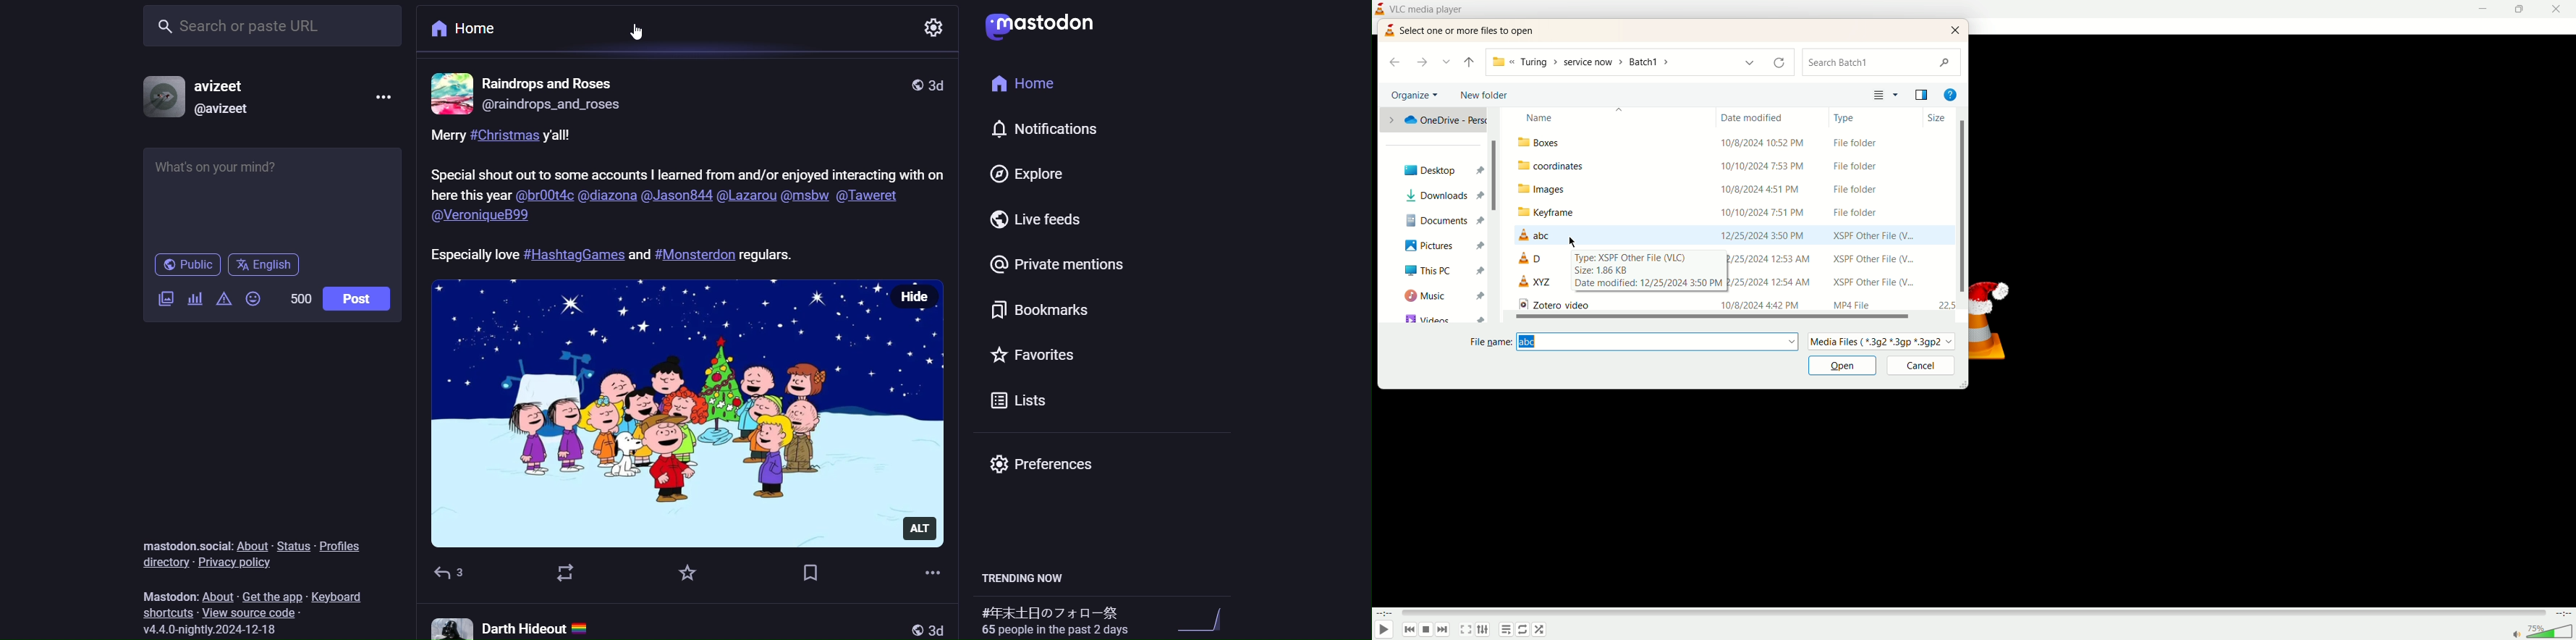  What do you see at coordinates (1030, 402) in the screenshot?
I see `list` at bounding box center [1030, 402].